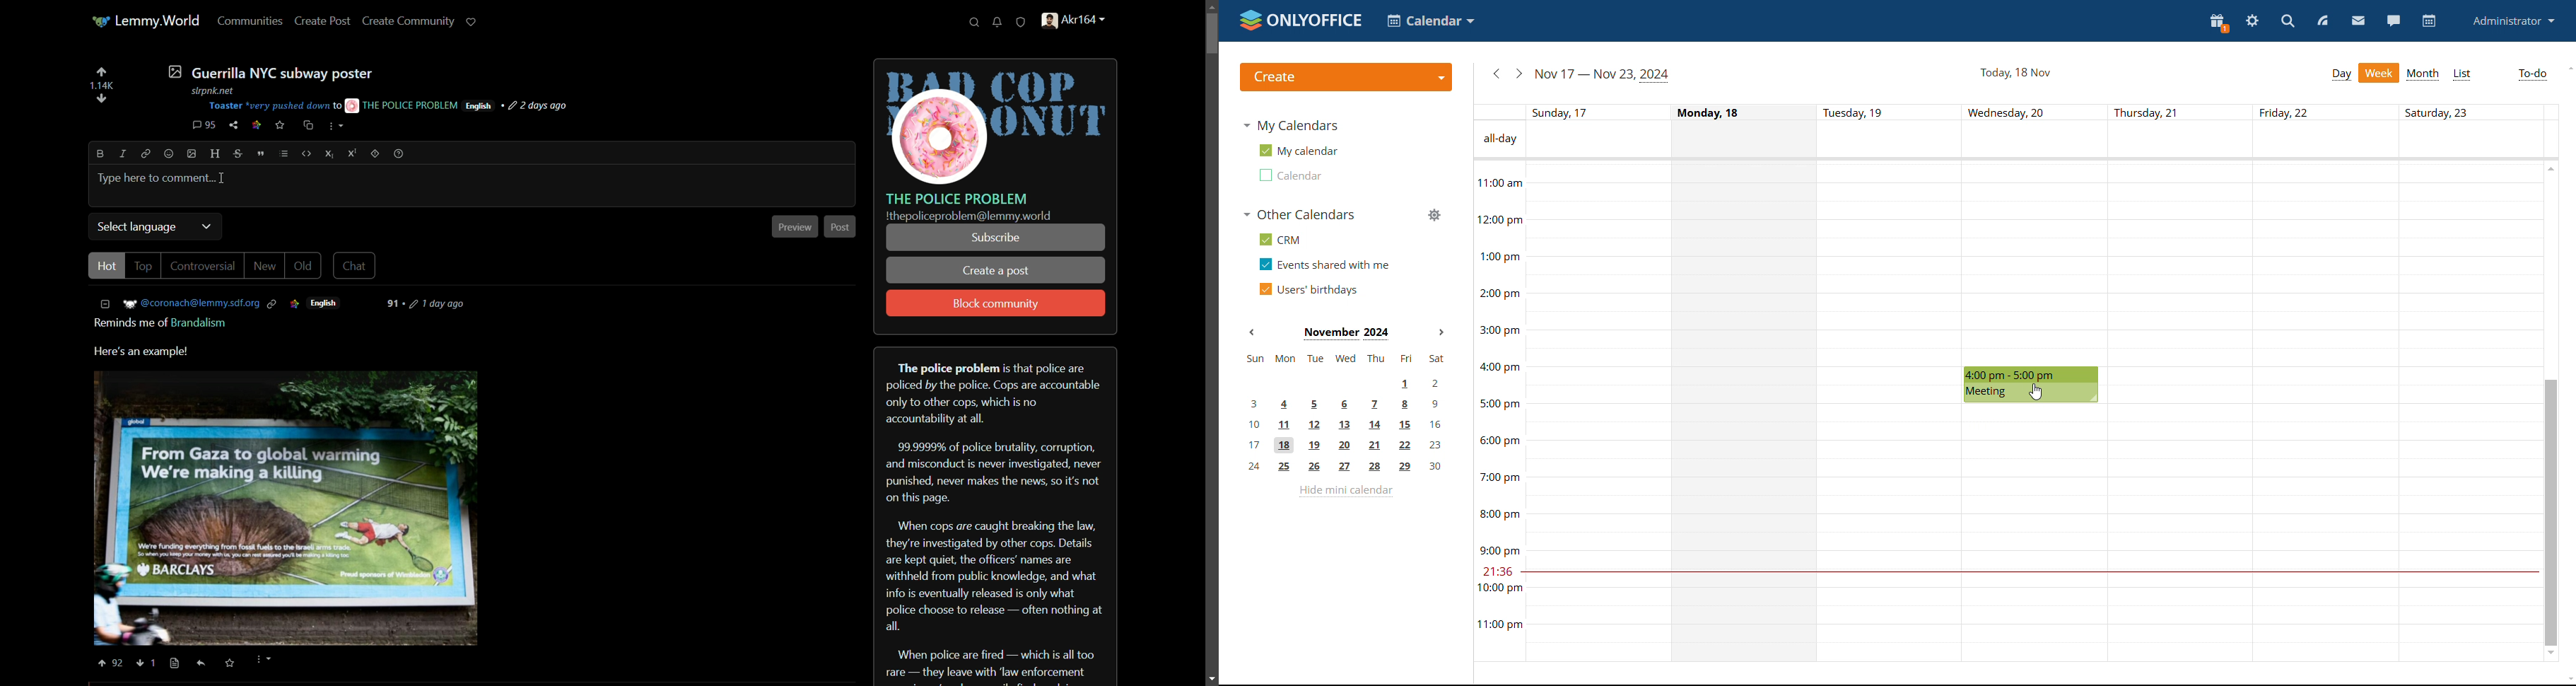  Describe the element at coordinates (336, 128) in the screenshot. I see `more options` at that location.